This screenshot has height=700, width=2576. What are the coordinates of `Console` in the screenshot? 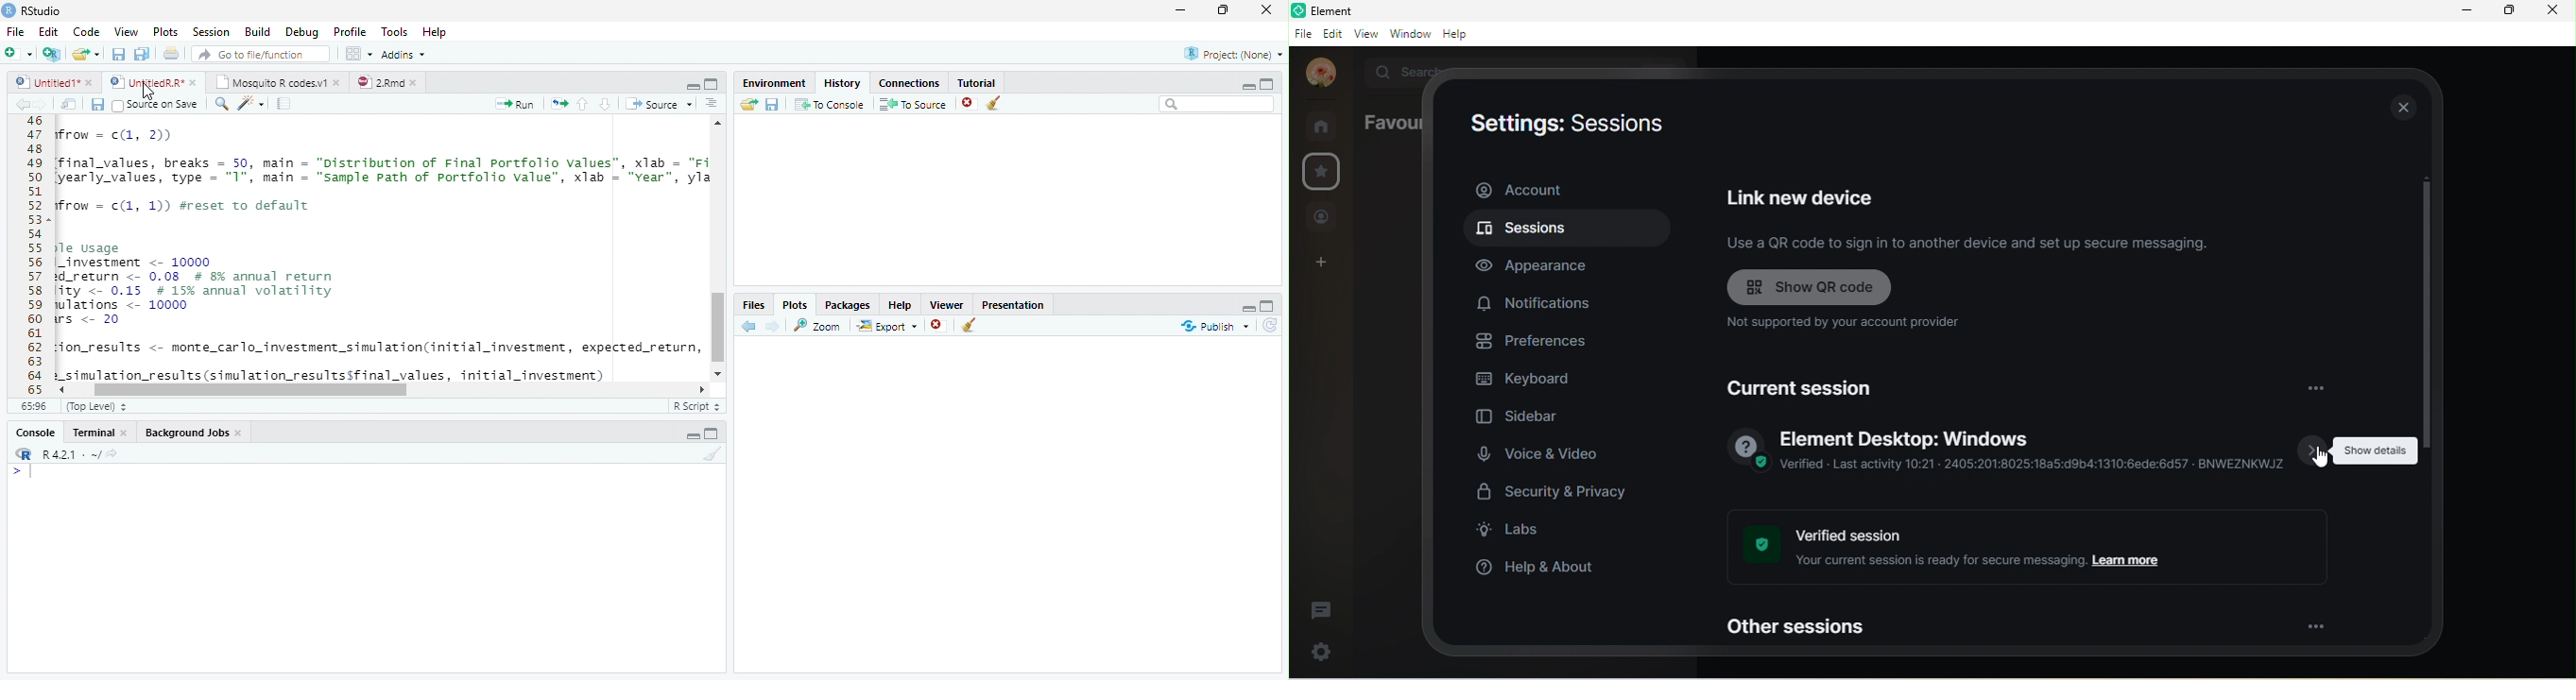 It's located at (36, 432).